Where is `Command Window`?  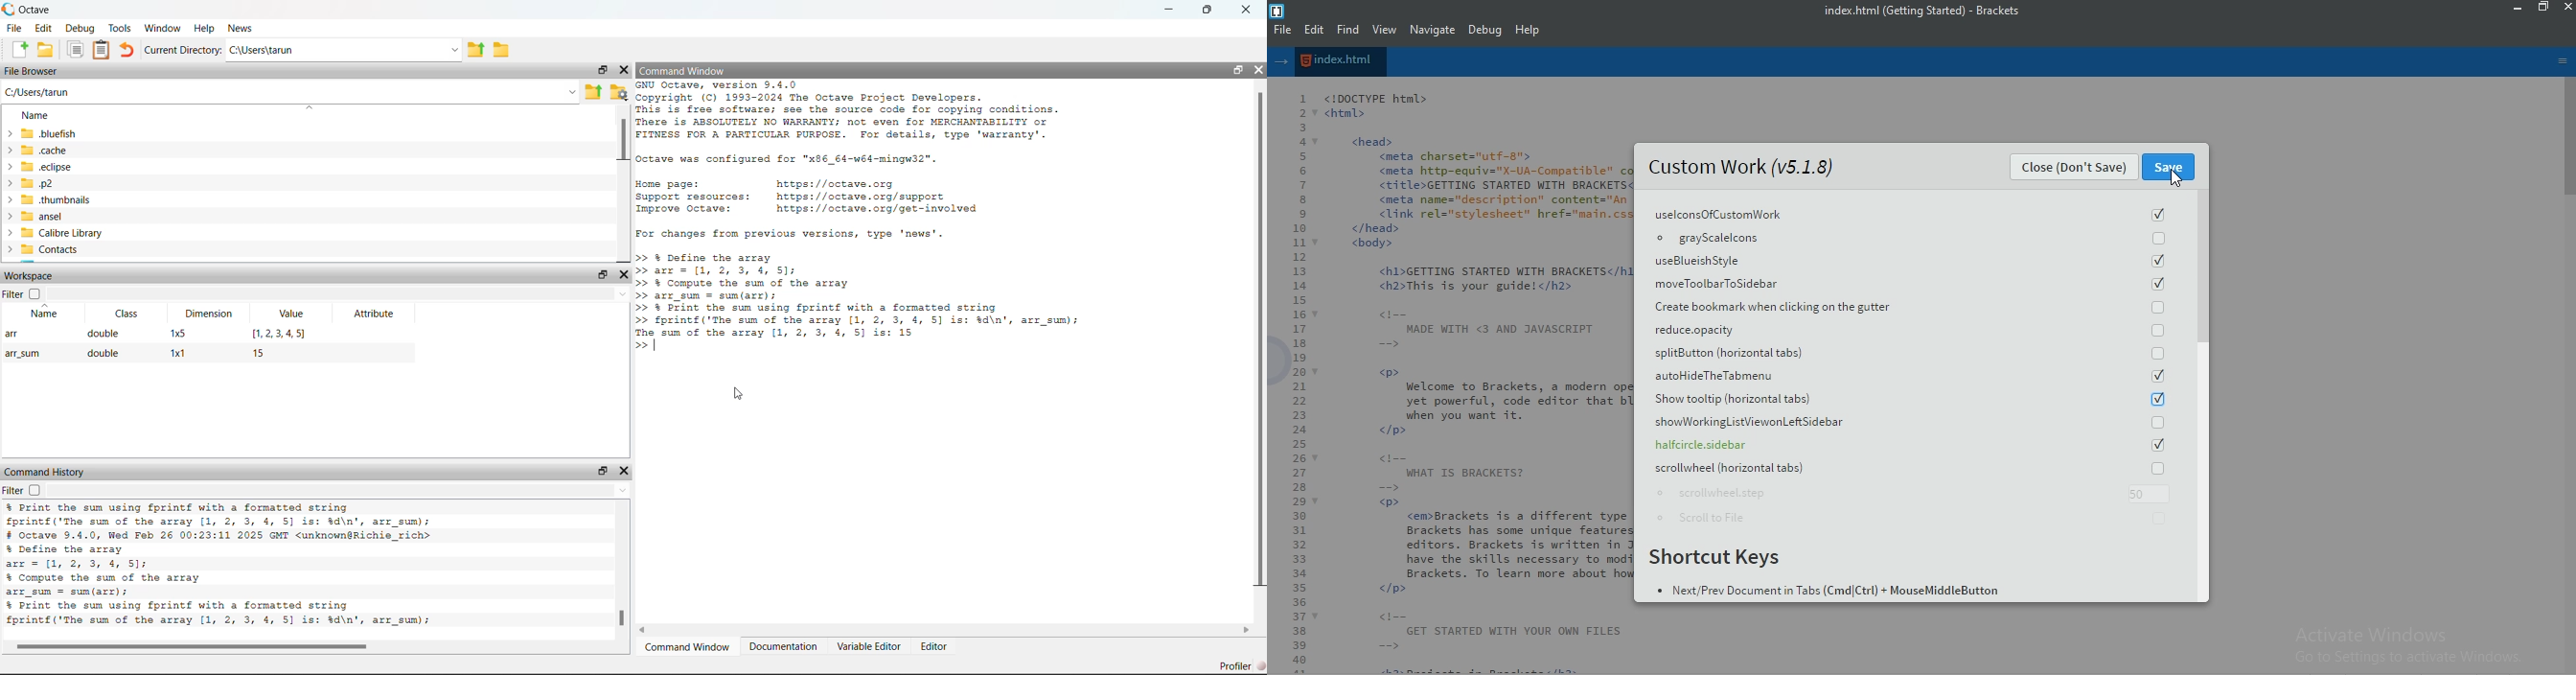
Command Window is located at coordinates (688, 649).